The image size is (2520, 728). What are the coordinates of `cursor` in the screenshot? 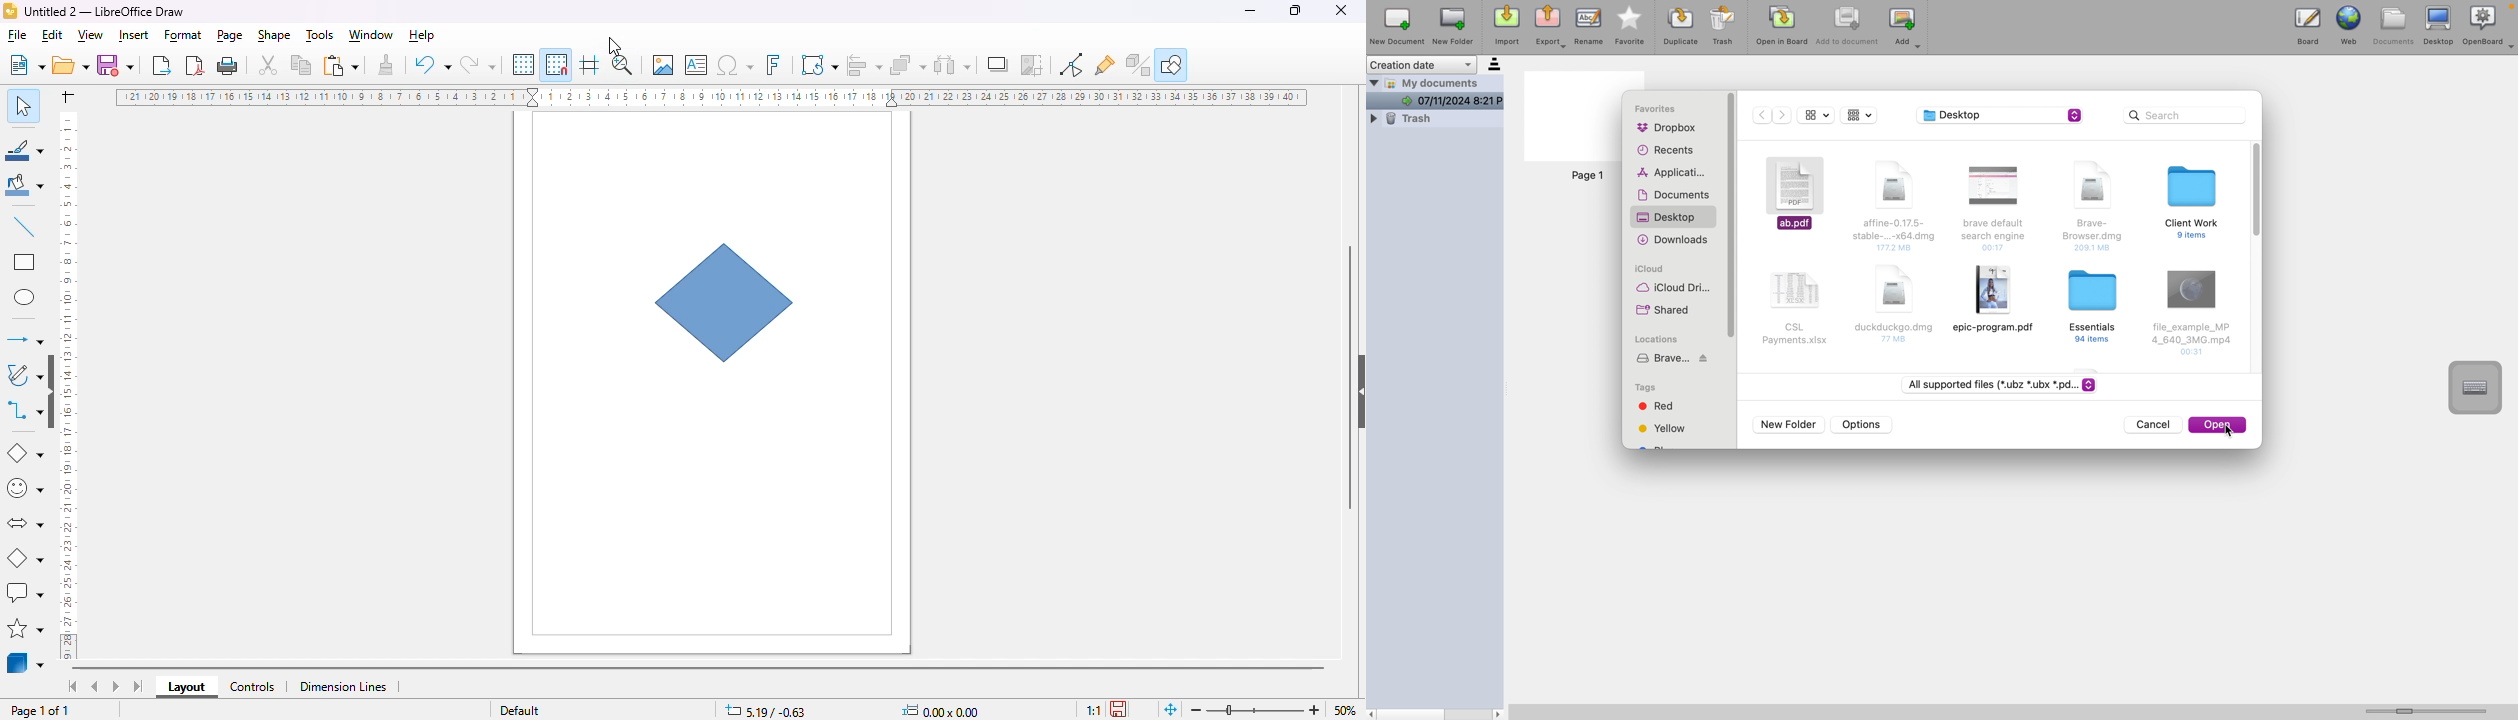 It's located at (613, 47).